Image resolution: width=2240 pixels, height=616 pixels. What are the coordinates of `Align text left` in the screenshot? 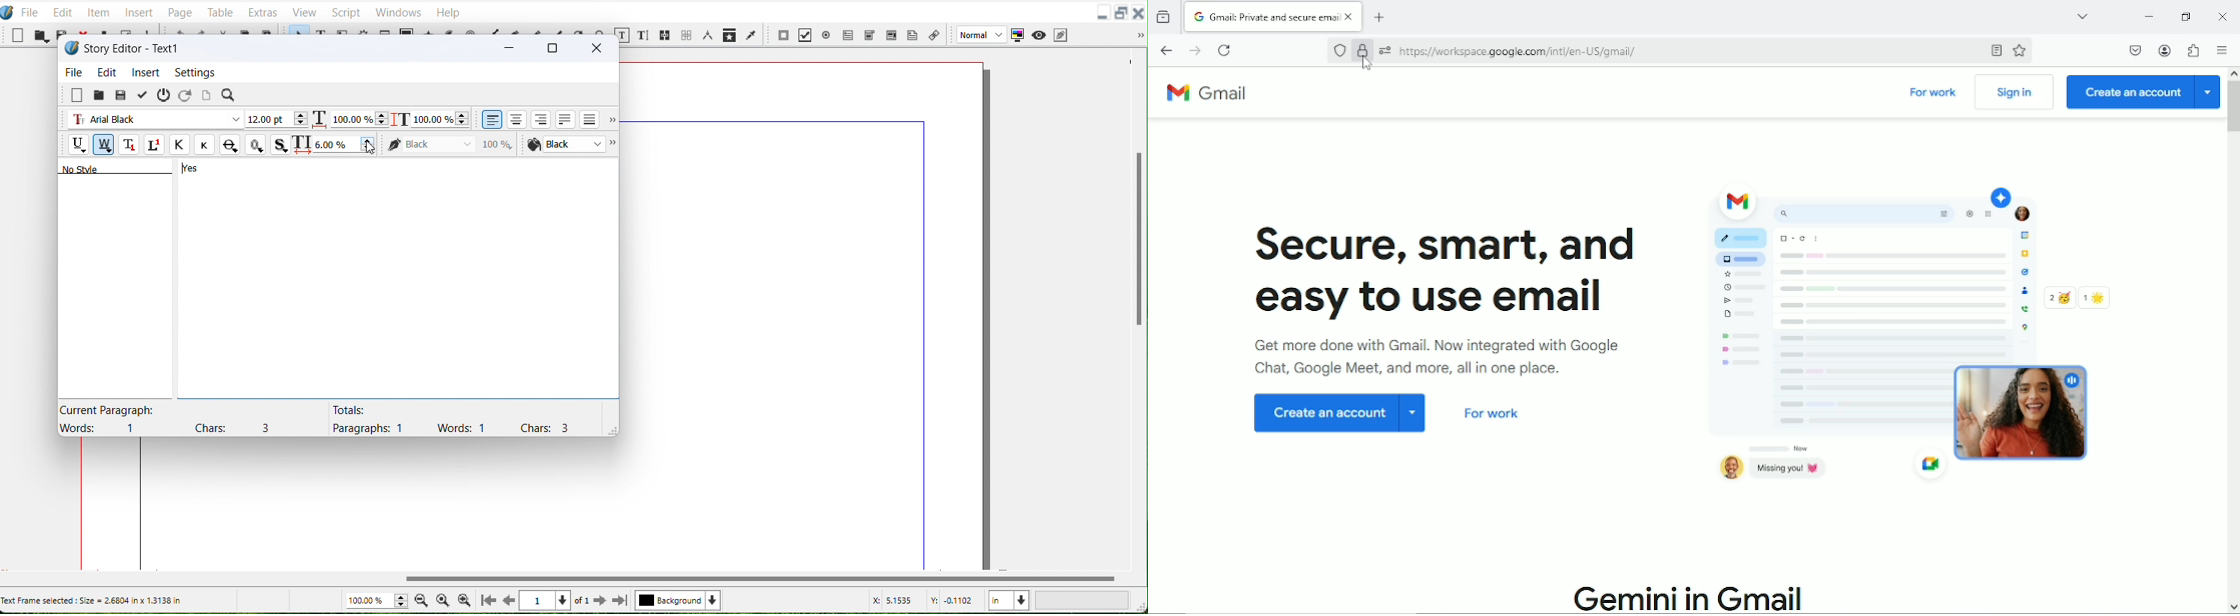 It's located at (490, 120).